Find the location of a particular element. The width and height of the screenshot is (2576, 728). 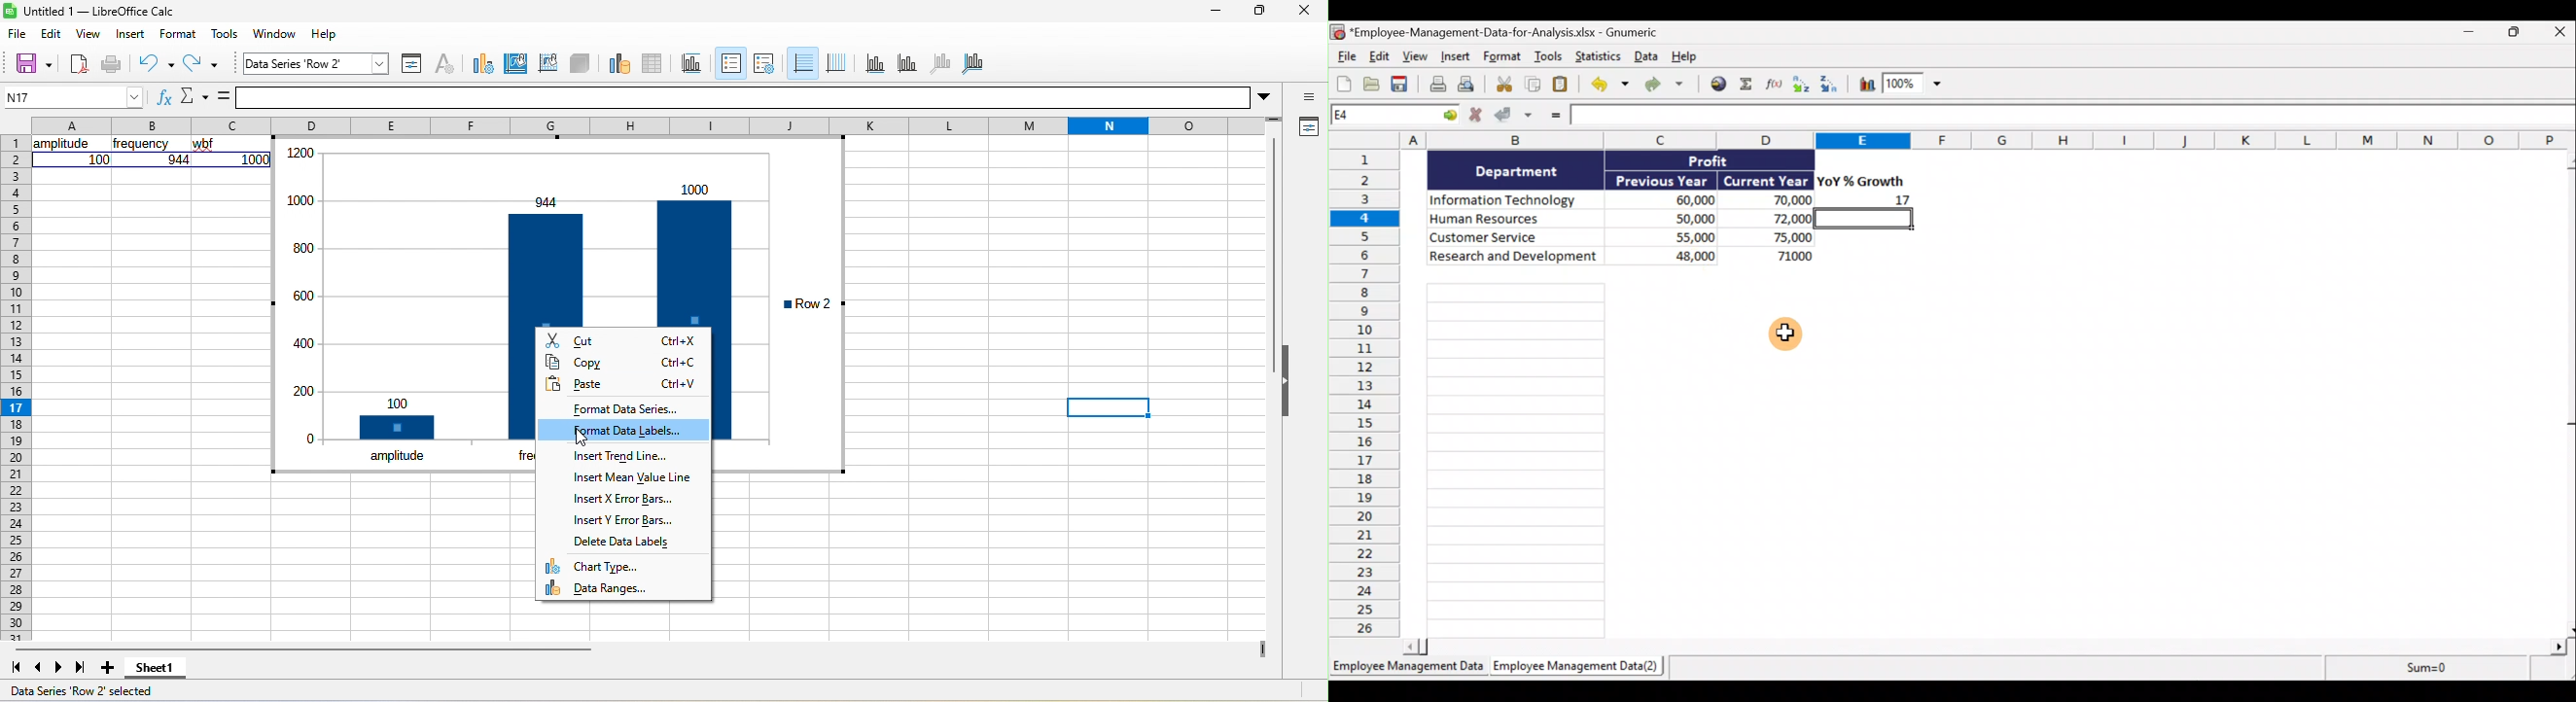

944 is located at coordinates (177, 159).